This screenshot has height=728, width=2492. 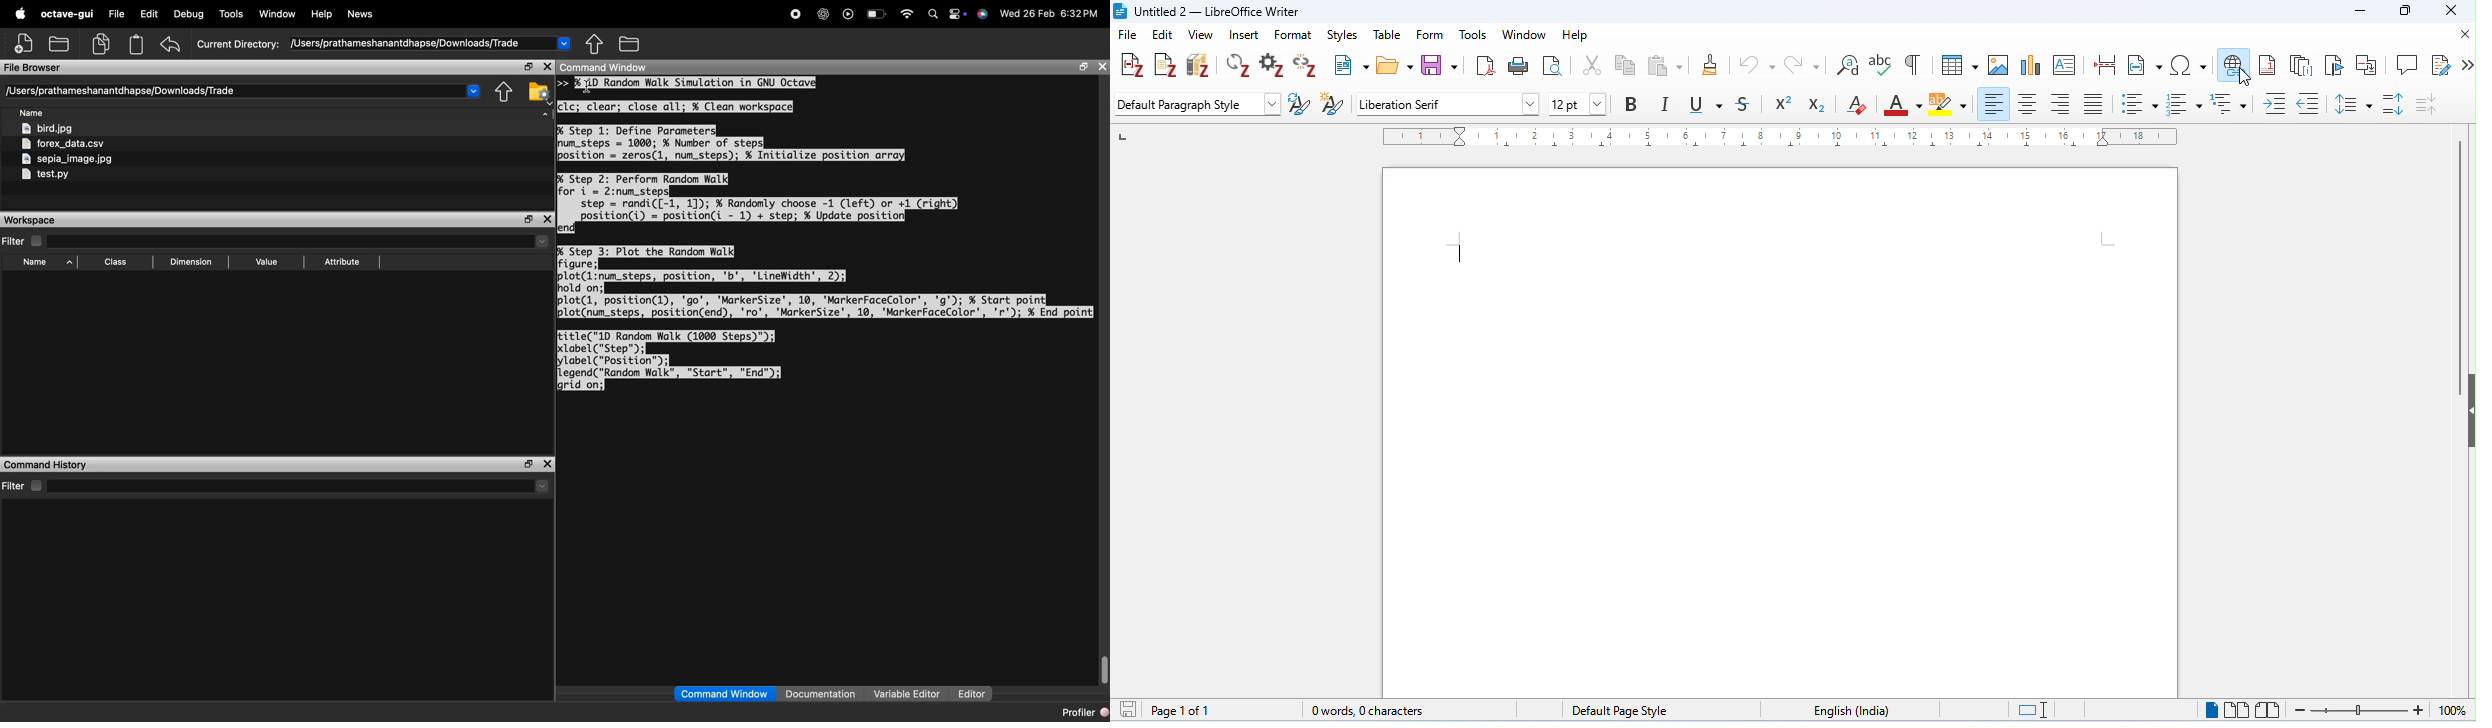 I want to click on insert field, so click(x=2146, y=64).